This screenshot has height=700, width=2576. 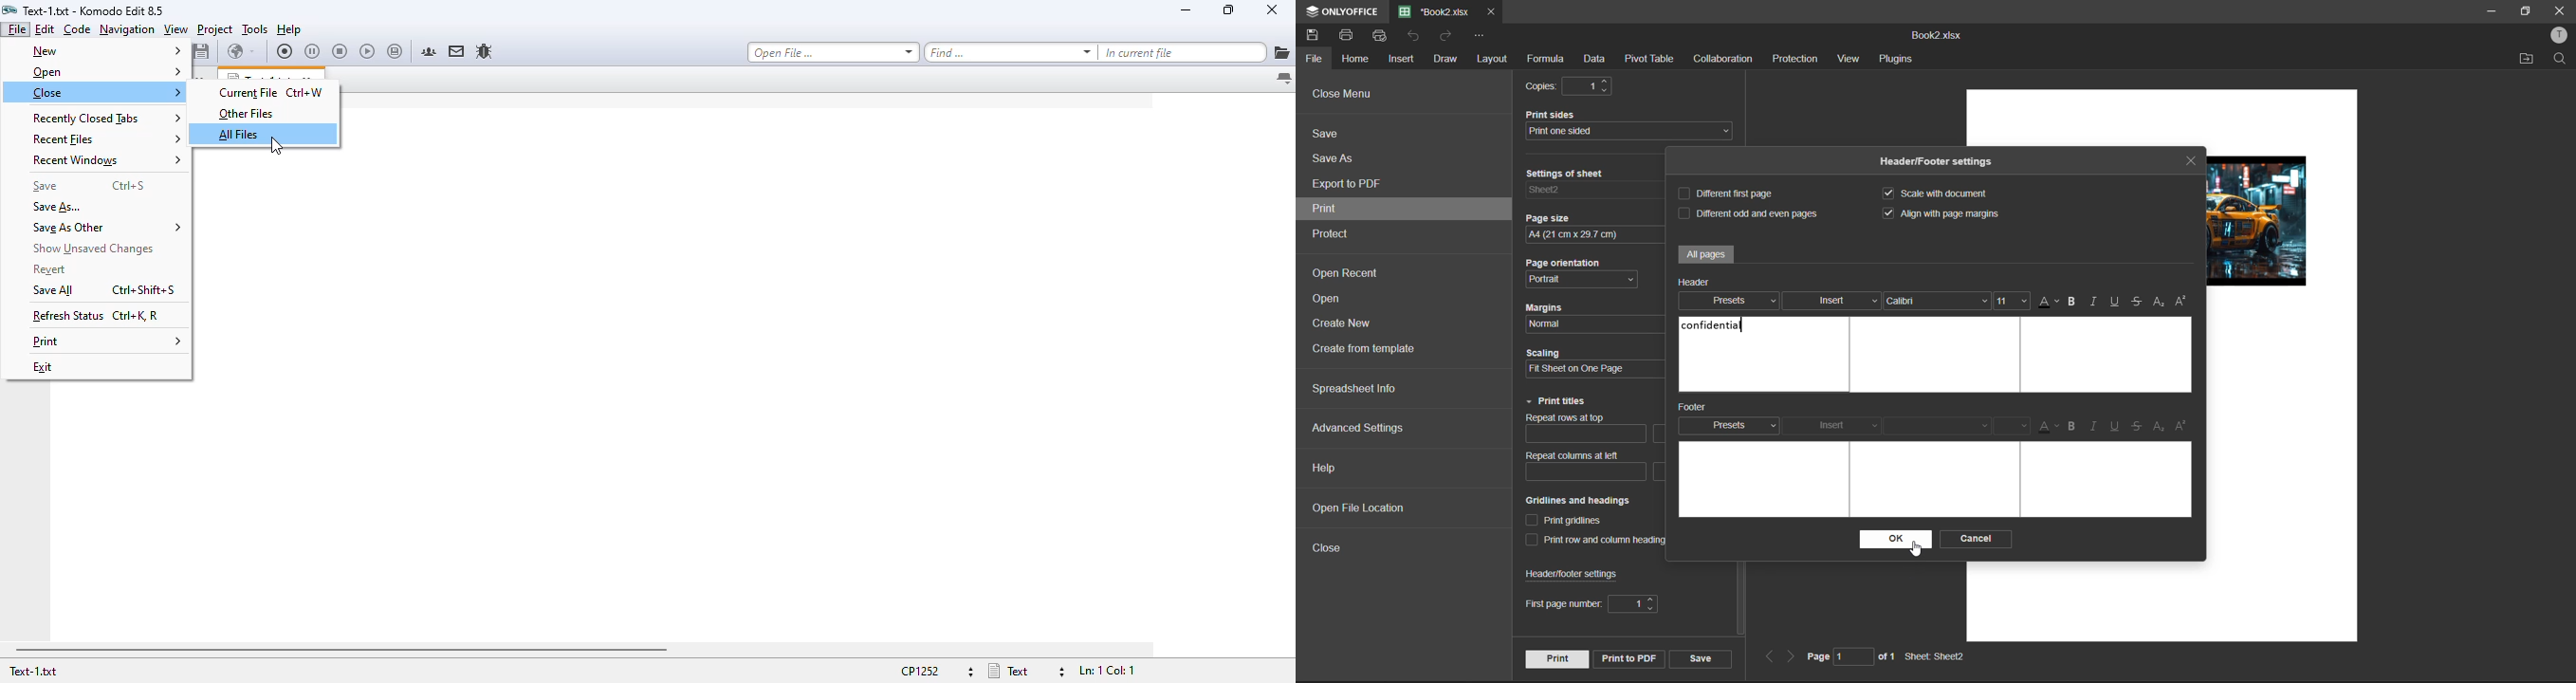 I want to click on view, so click(x=1848, y=61).